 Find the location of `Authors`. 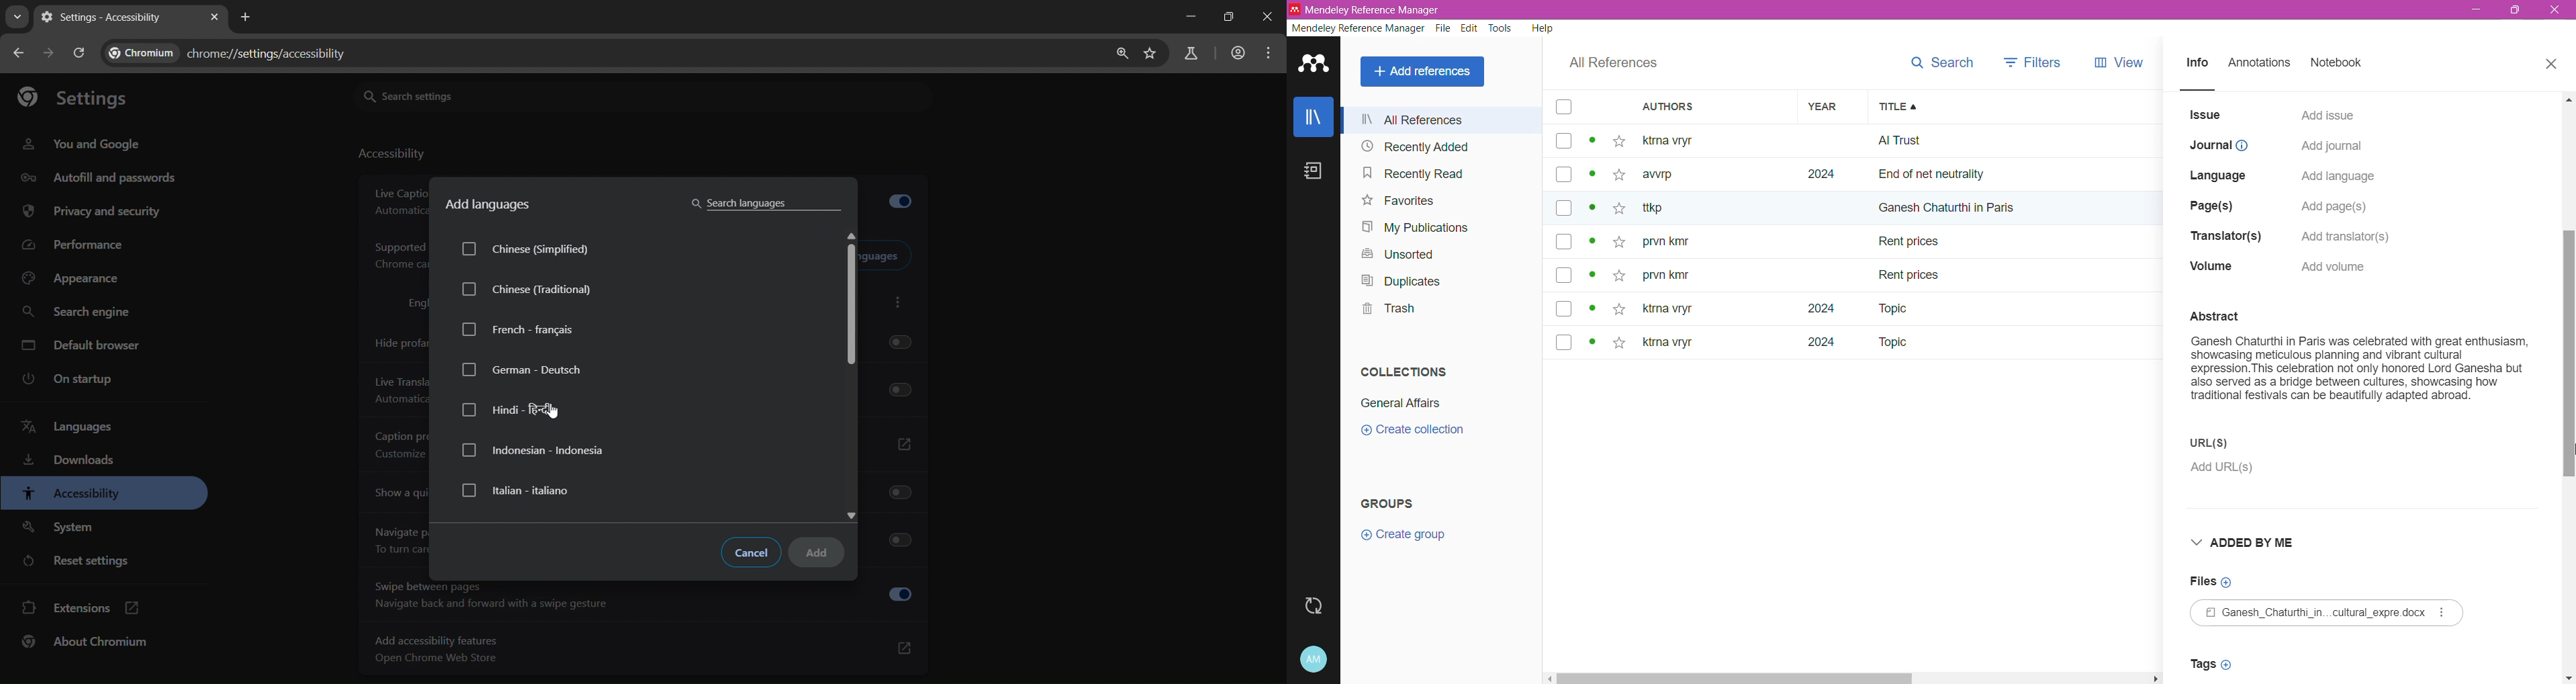

Authors is located at coordinates (1716, 108).